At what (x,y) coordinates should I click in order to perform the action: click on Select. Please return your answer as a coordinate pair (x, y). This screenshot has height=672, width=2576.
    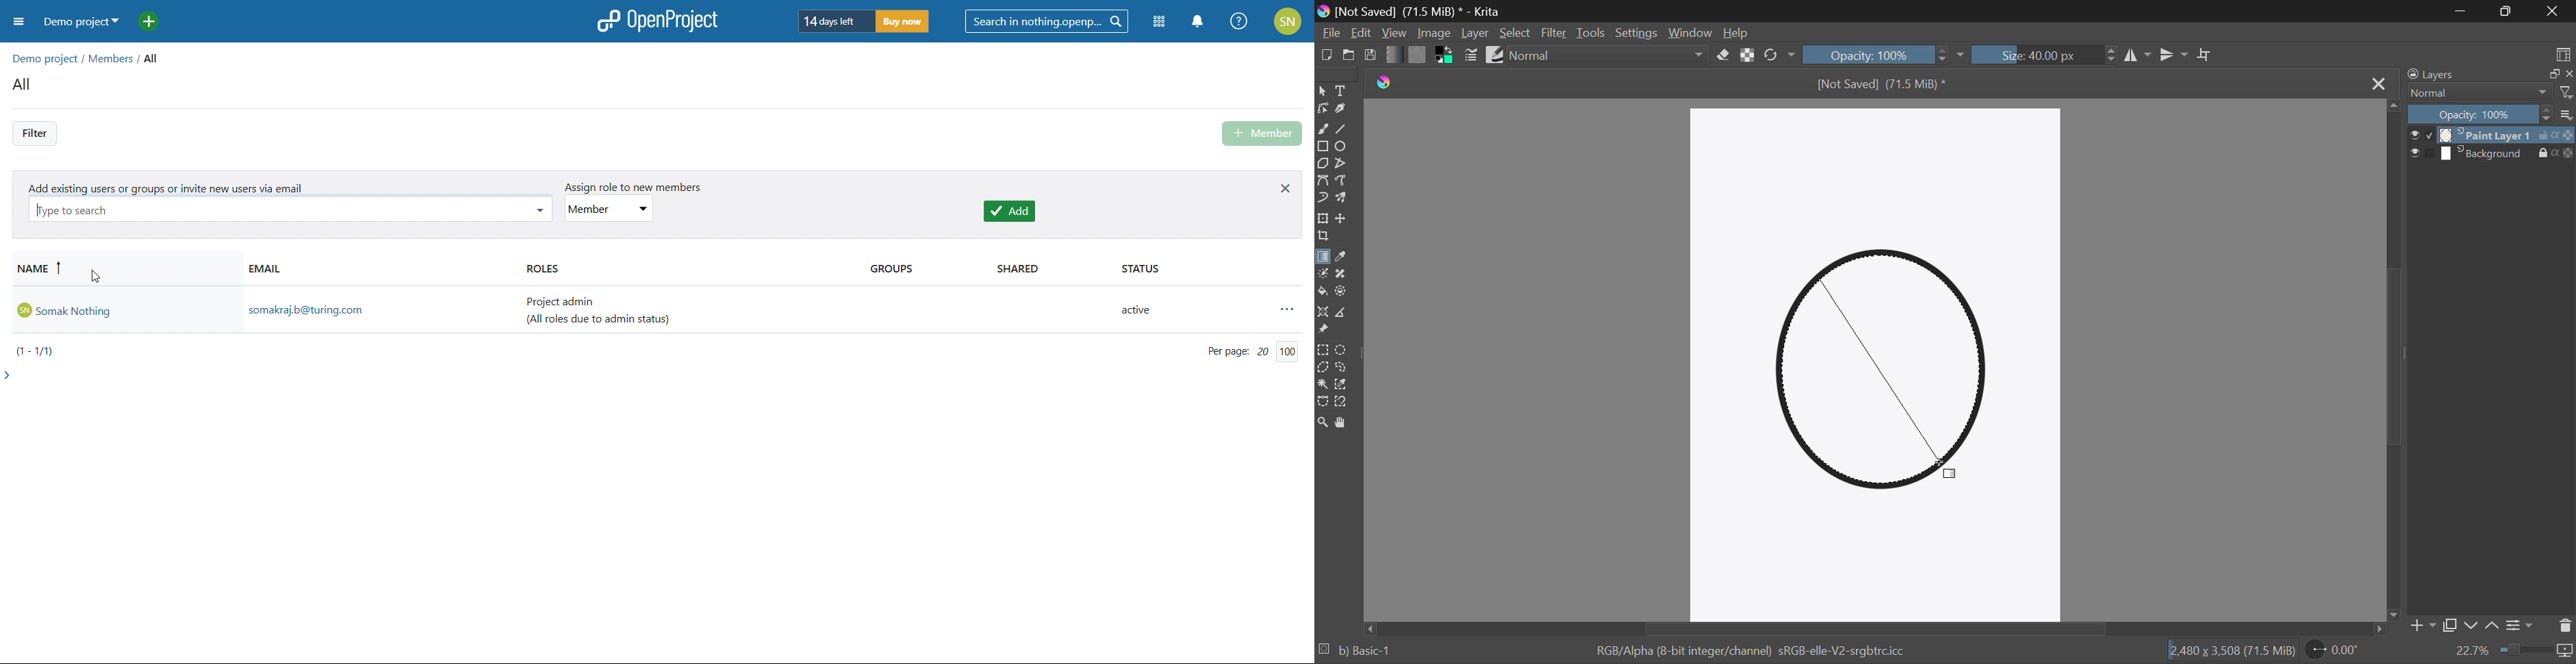
    Looking at the image, I should click on (1516, 35).